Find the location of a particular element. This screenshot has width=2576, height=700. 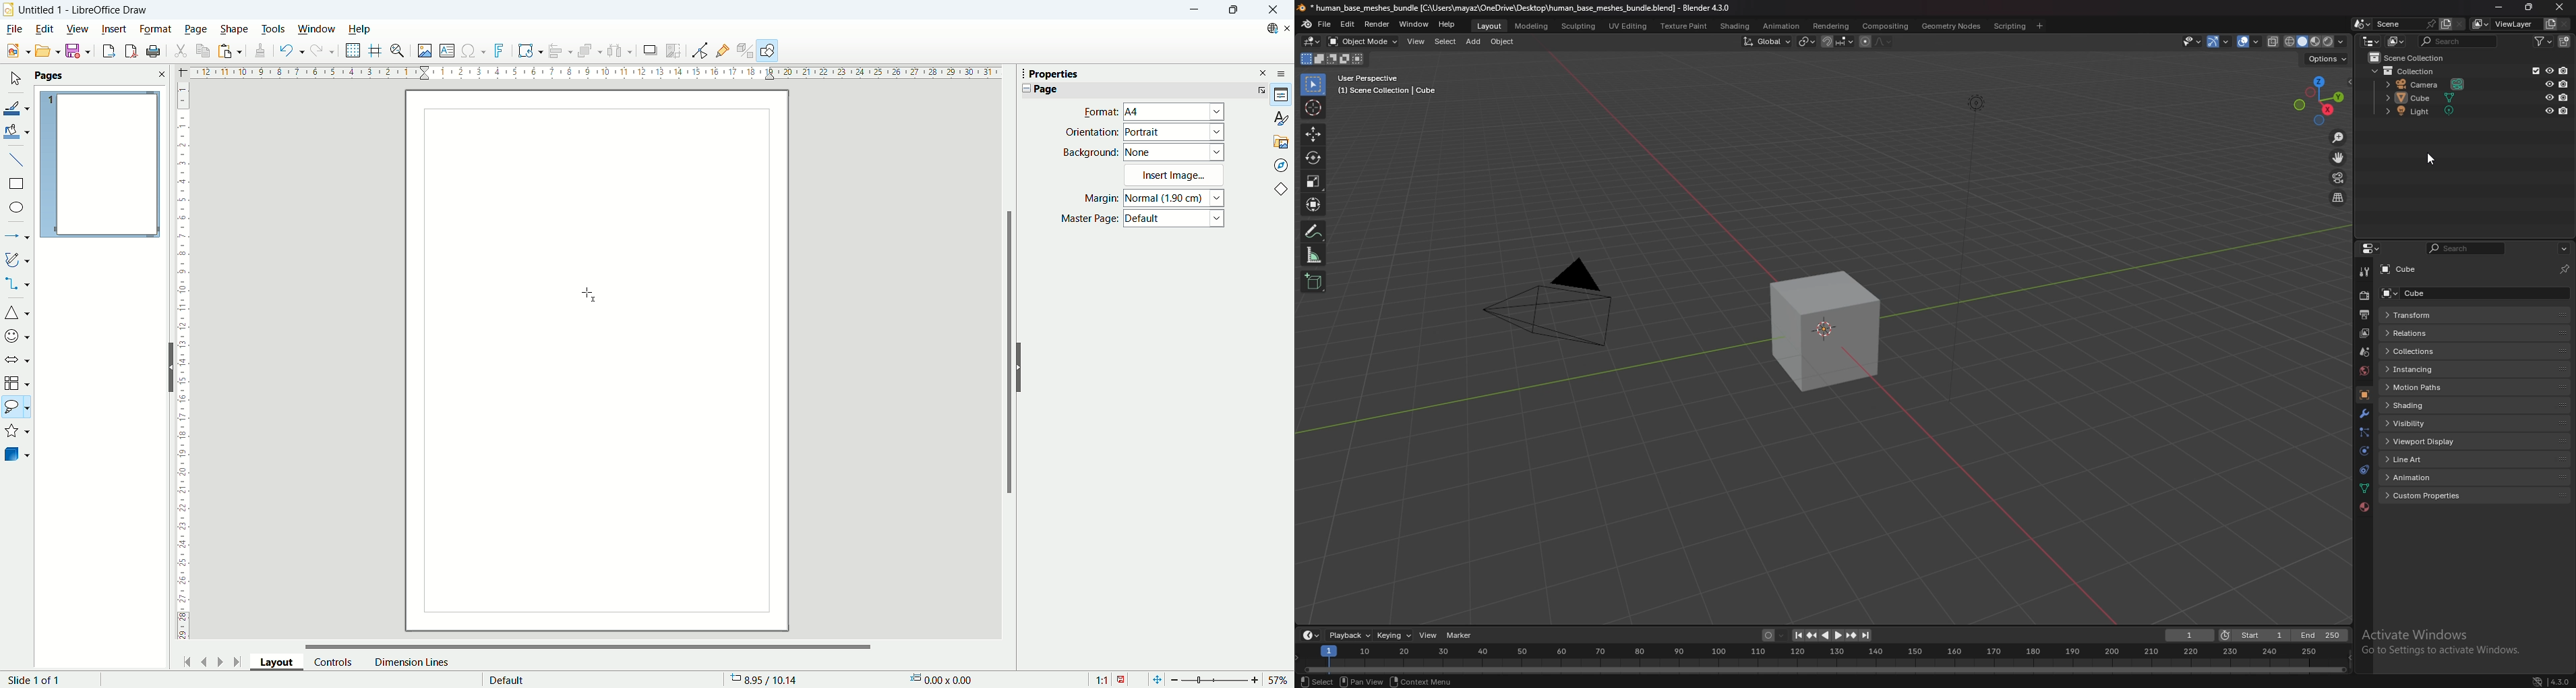

mode is located at coordinates (1332, 60).